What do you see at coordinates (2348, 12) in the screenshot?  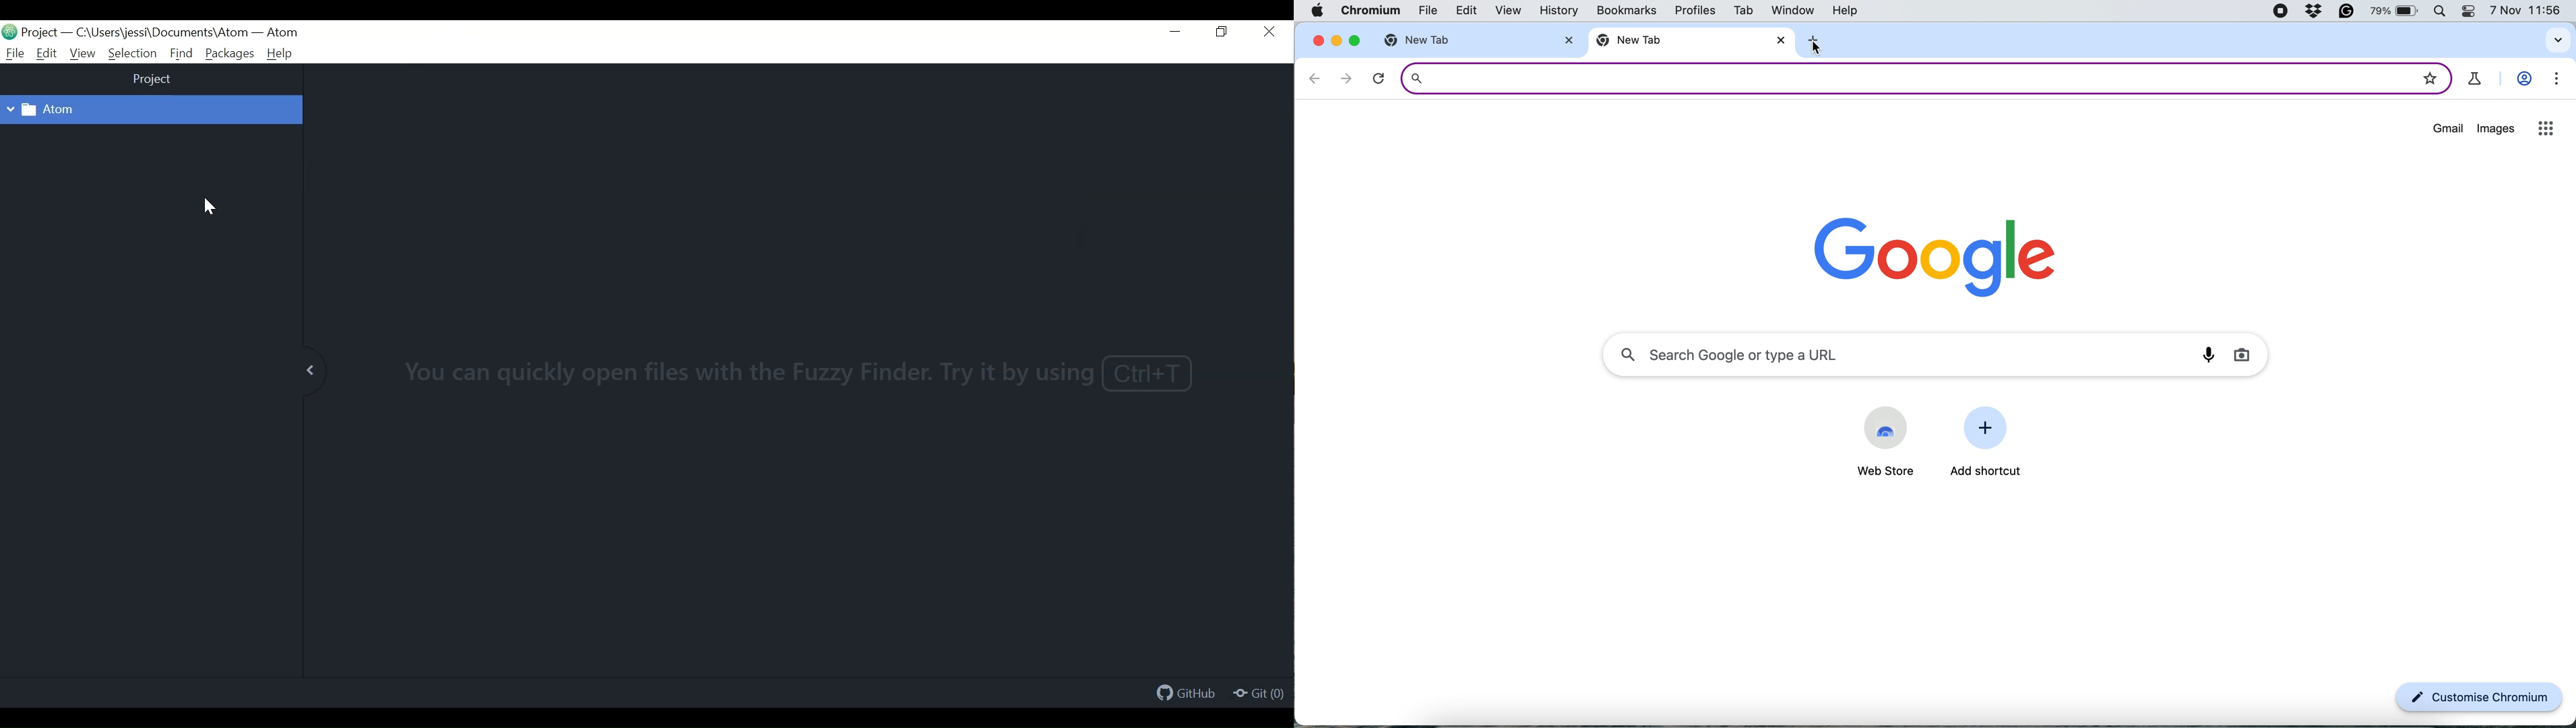 I see `grammarly` at bounding box center [2348, 12].